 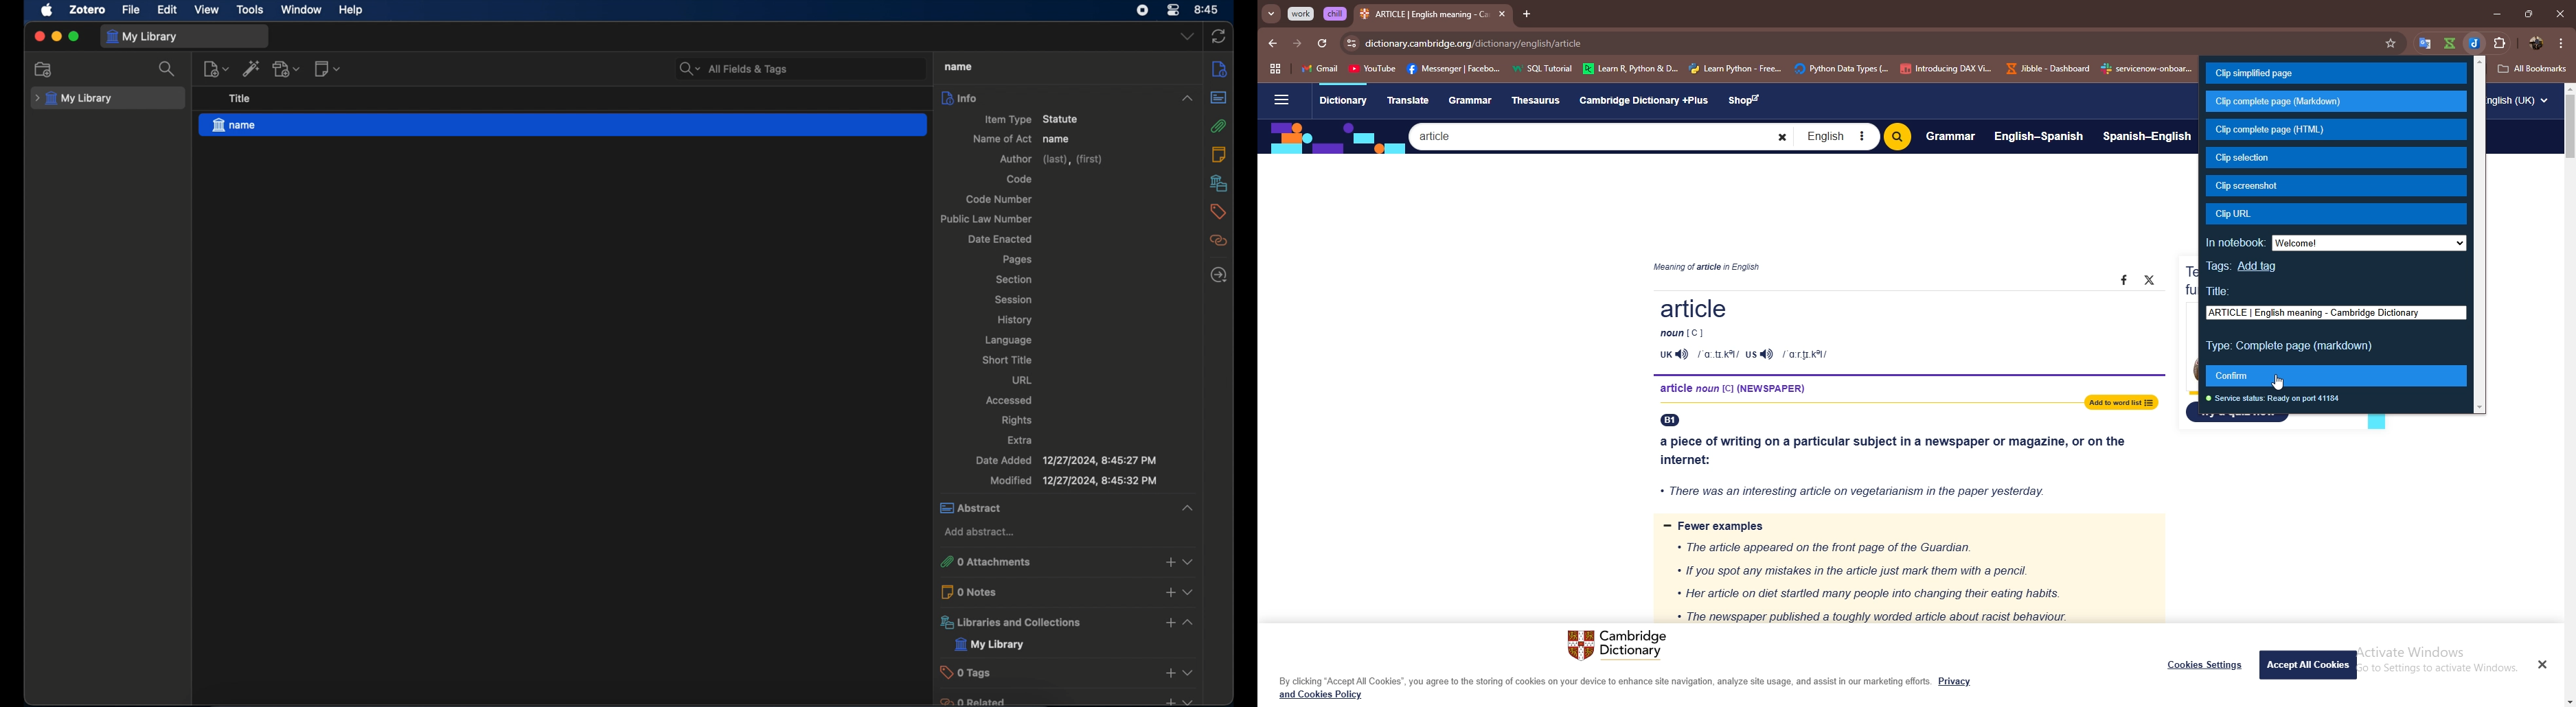 What do you see at coordinates (1885, 43) in the screenshot?
I see `search bar` at bounding box center [1885, 43].